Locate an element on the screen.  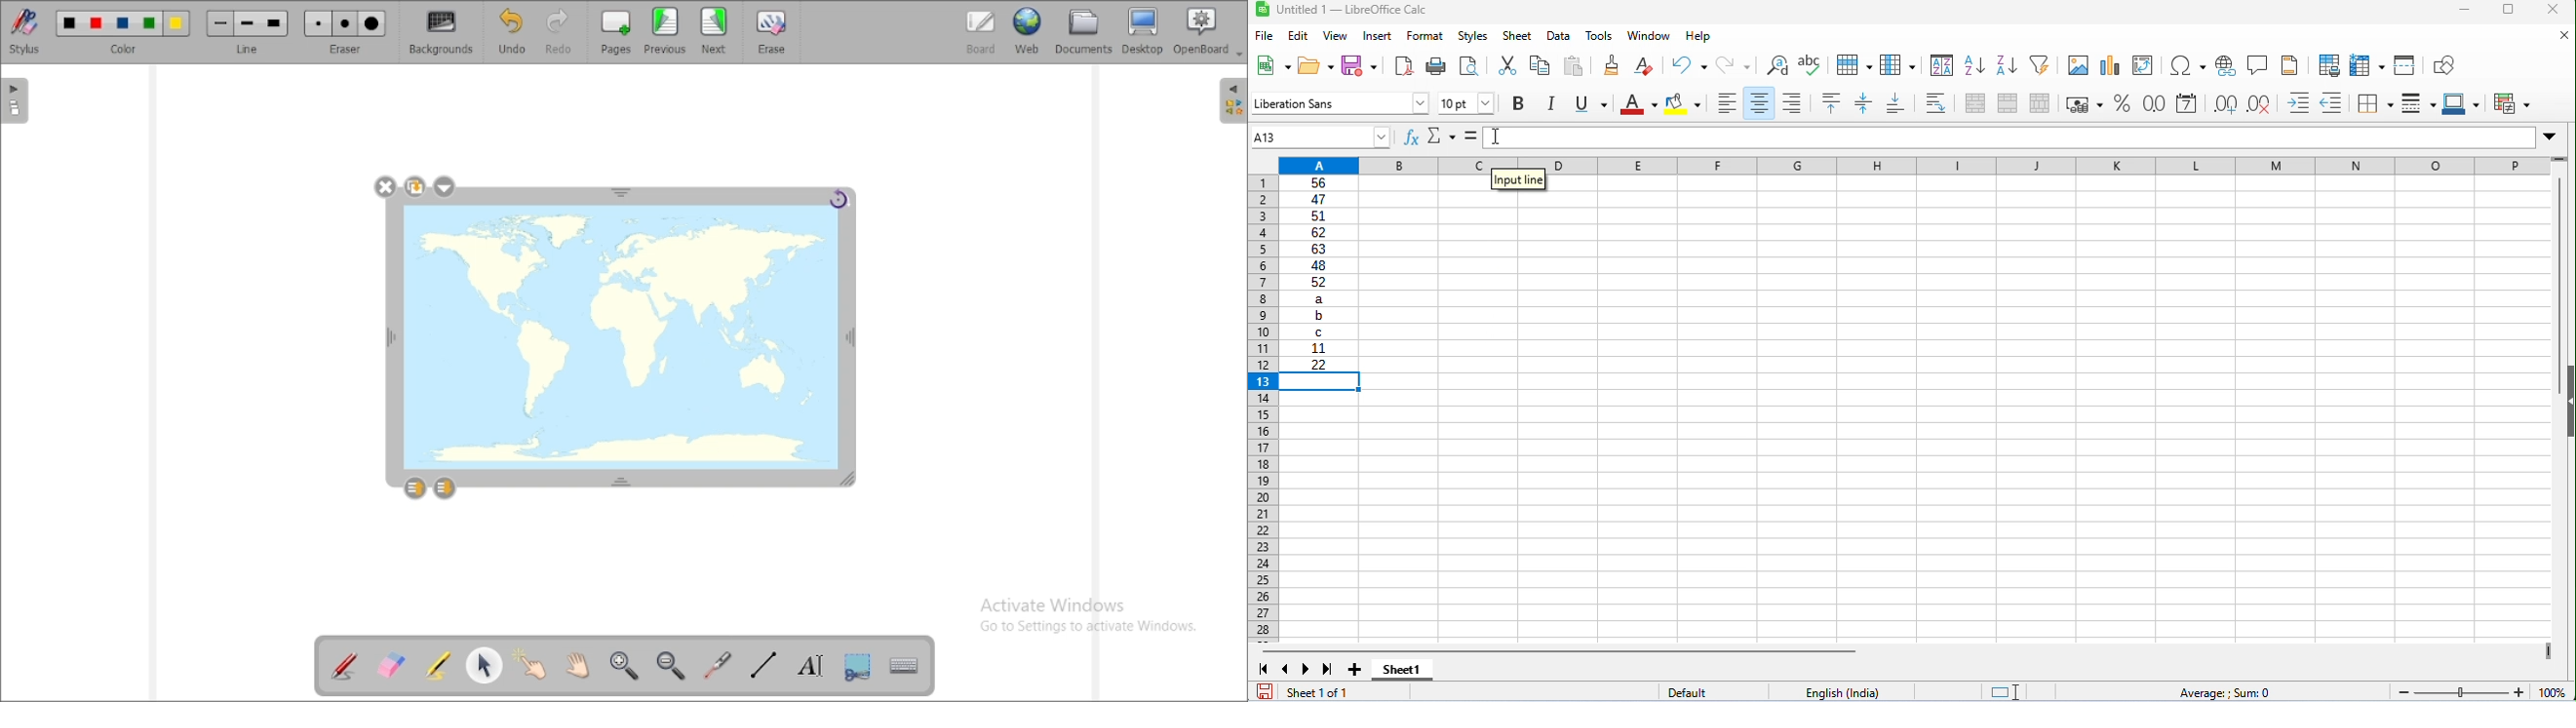
border is located at coordinates (2375, 104).